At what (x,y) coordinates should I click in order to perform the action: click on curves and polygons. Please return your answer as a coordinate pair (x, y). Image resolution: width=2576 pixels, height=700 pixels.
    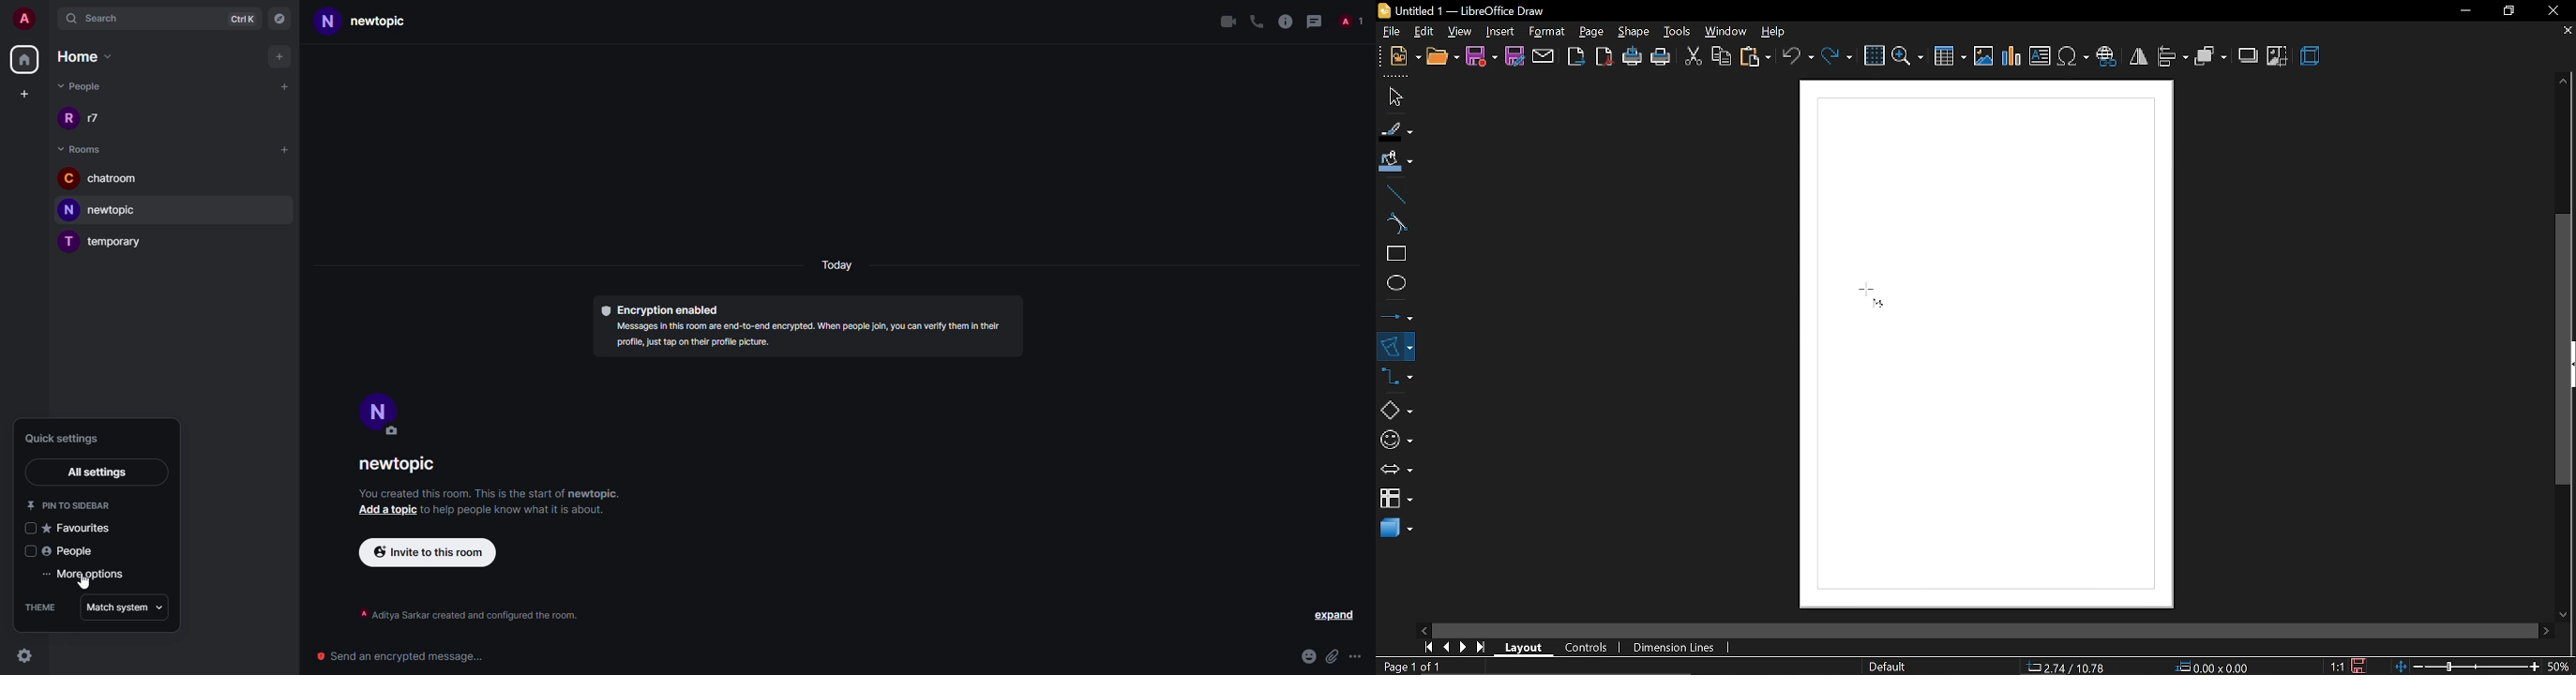
    Looking at the image, I should click on (1396, 346).